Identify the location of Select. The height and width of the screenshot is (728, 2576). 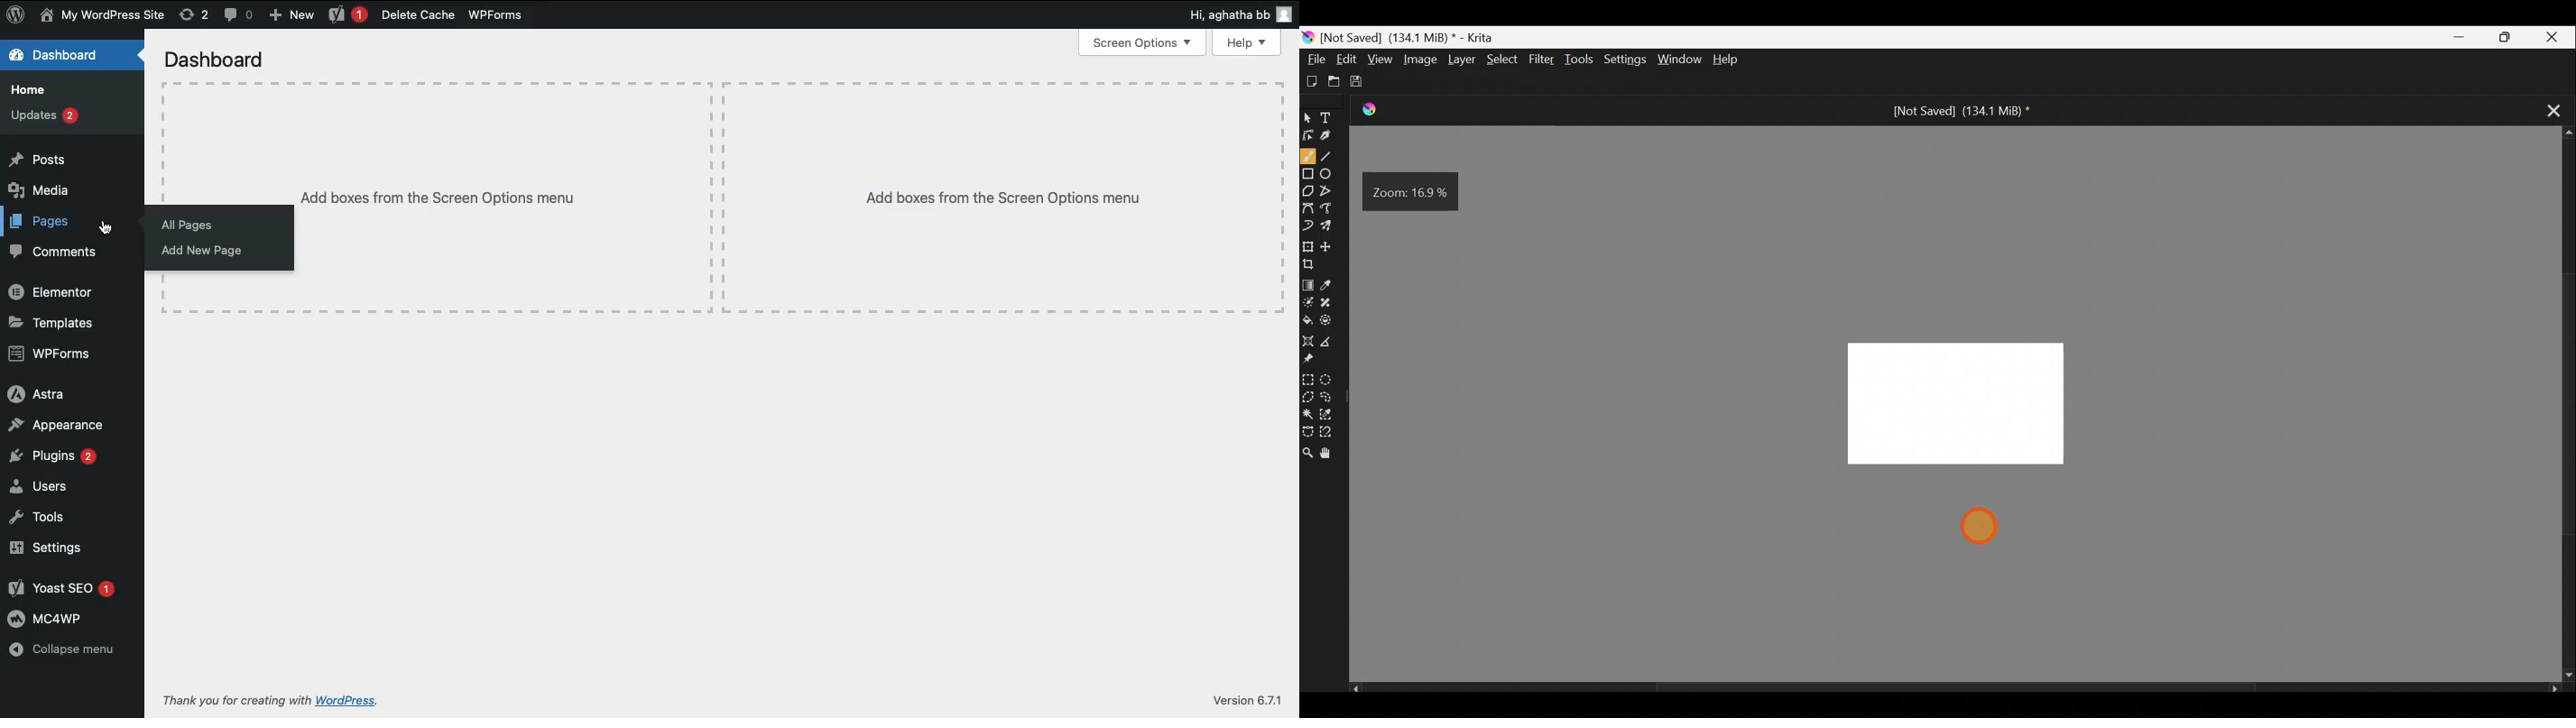
(1503, 59).